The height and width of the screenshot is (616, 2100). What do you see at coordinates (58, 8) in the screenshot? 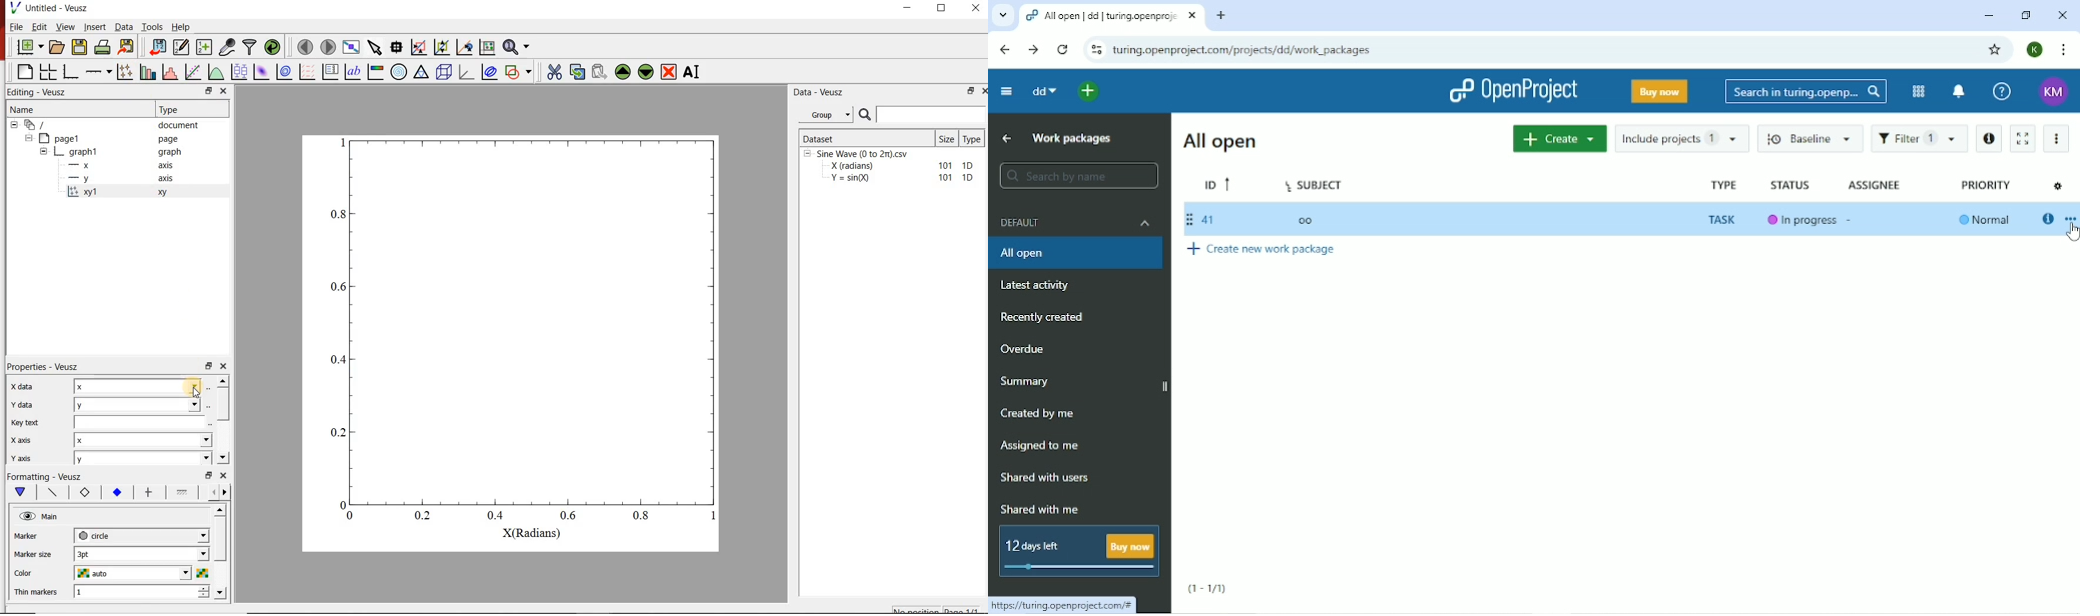
I see `Untitled - Veusz` at bounding box center [58, 8].